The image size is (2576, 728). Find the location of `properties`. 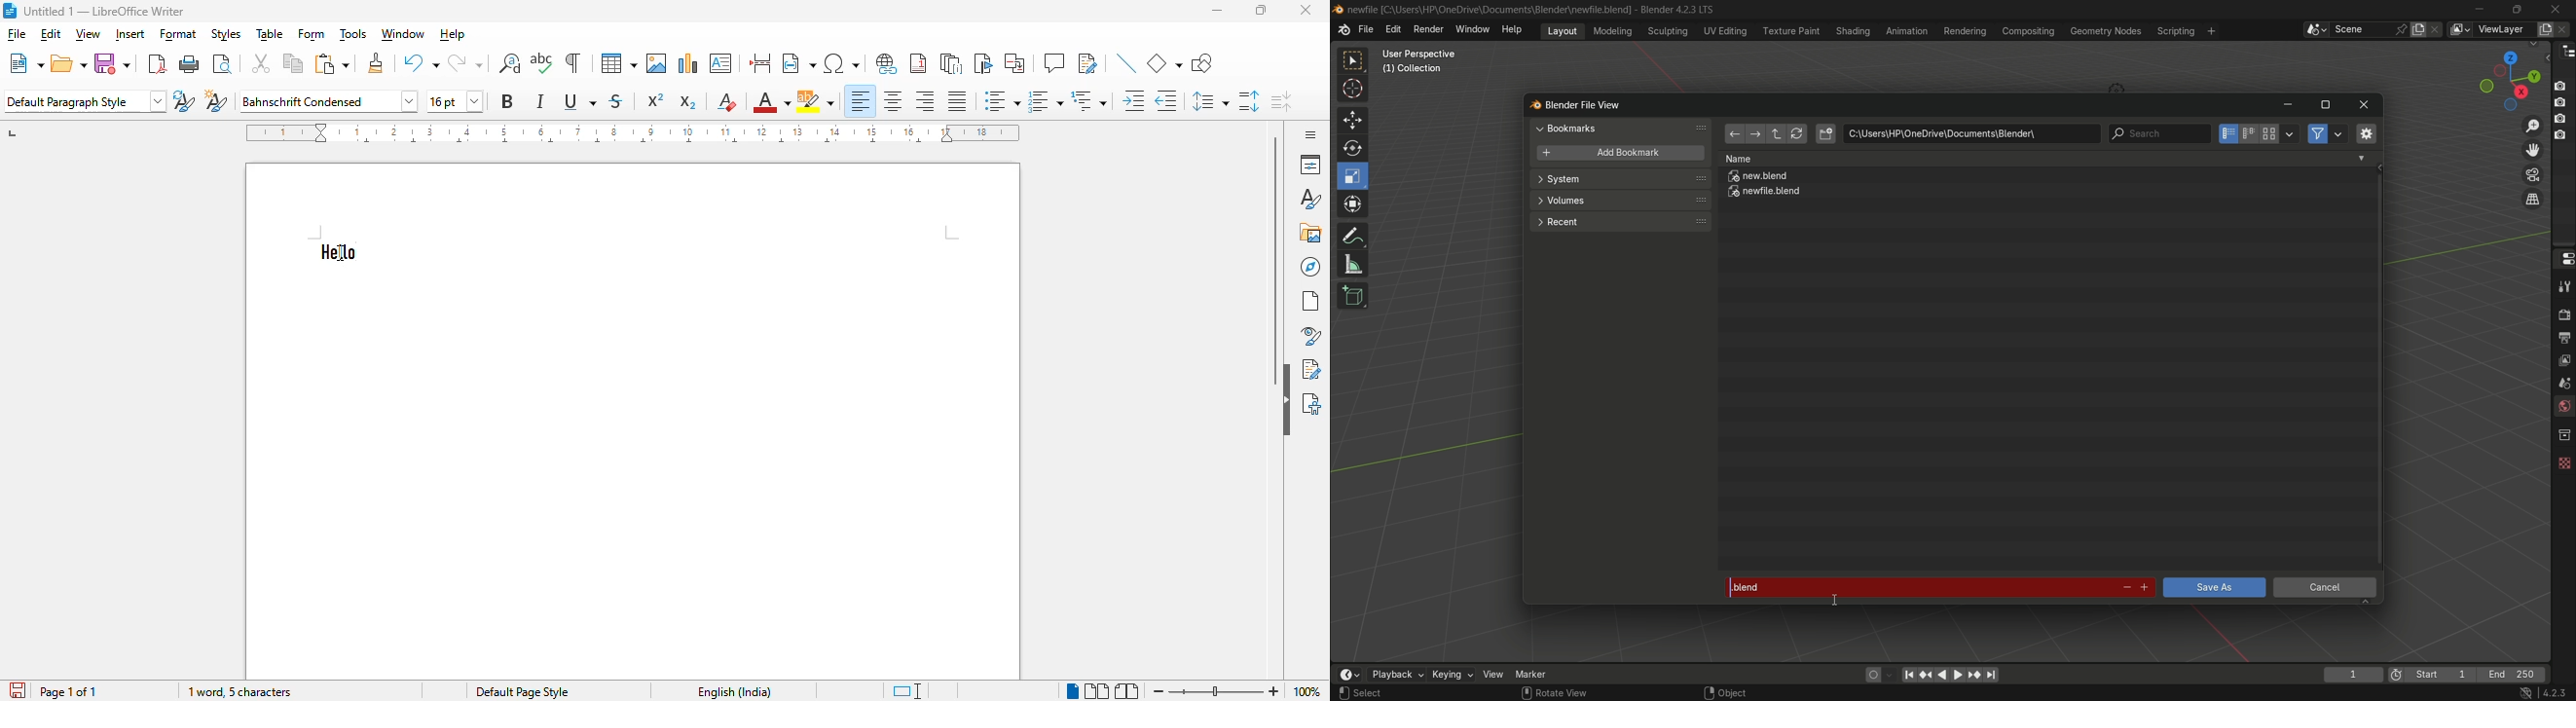

properties is located at coordinates (1310, 164).